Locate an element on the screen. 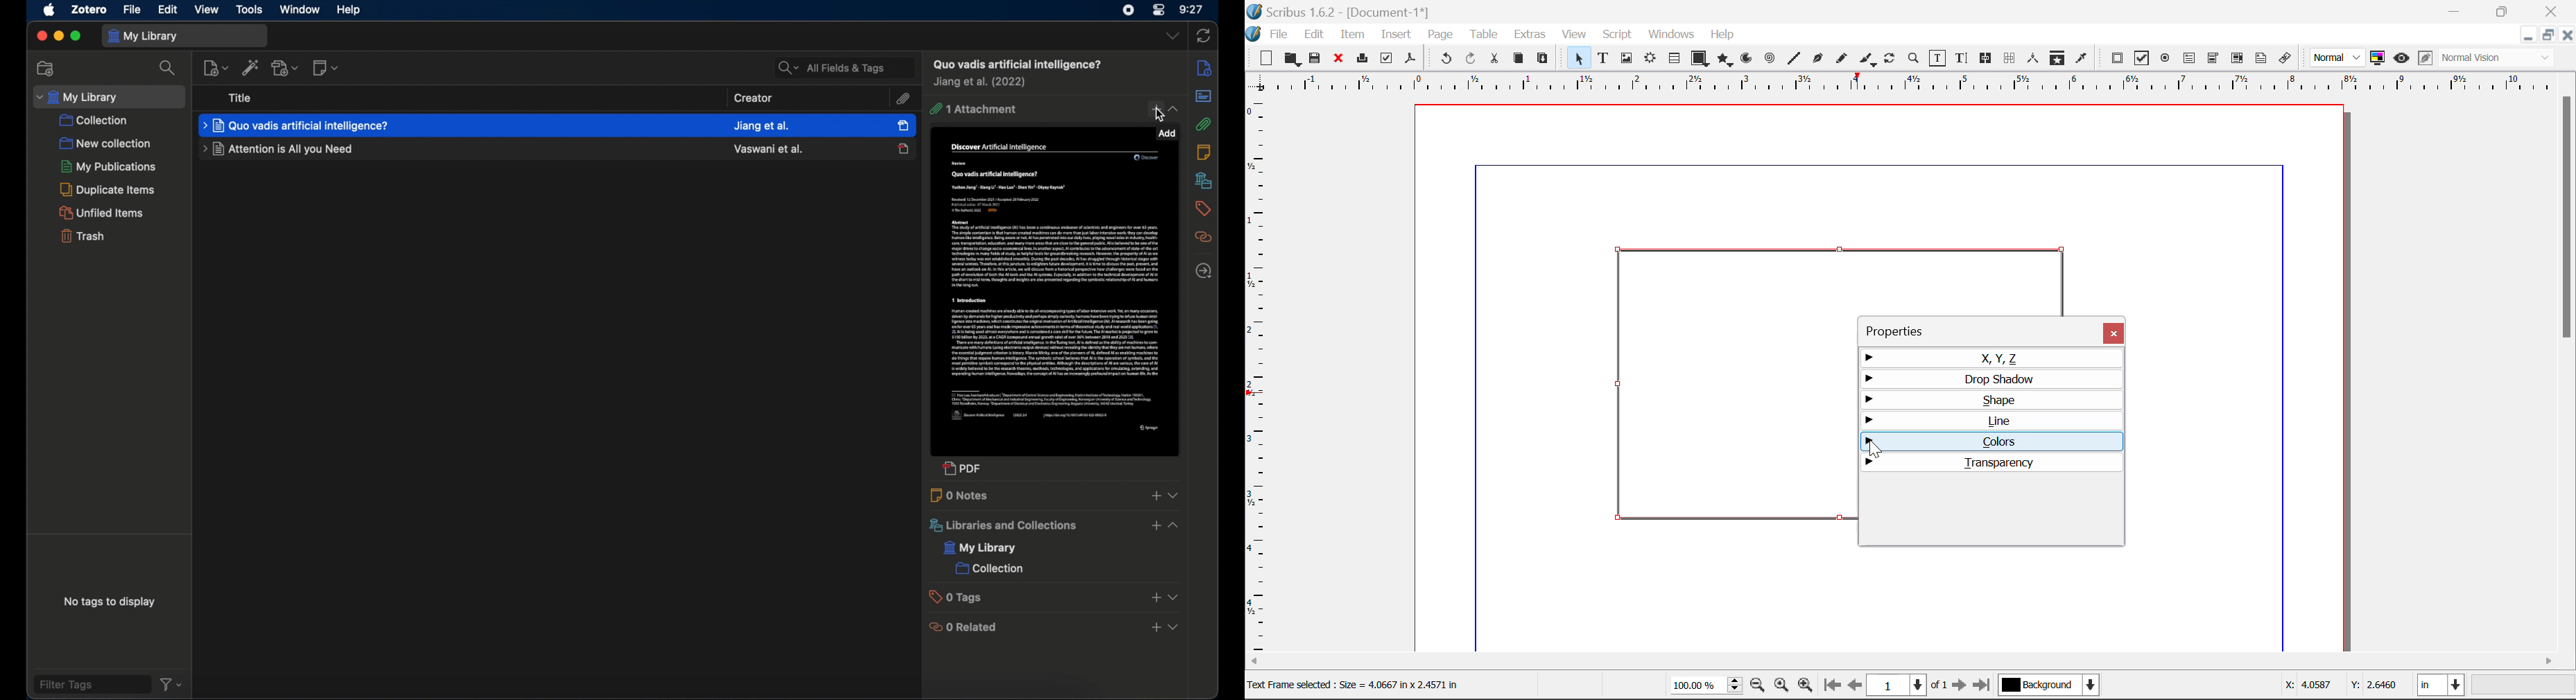 The width and height of the screenshot is (2576, 700). my library dropdown is located at coordinates (110, 97).